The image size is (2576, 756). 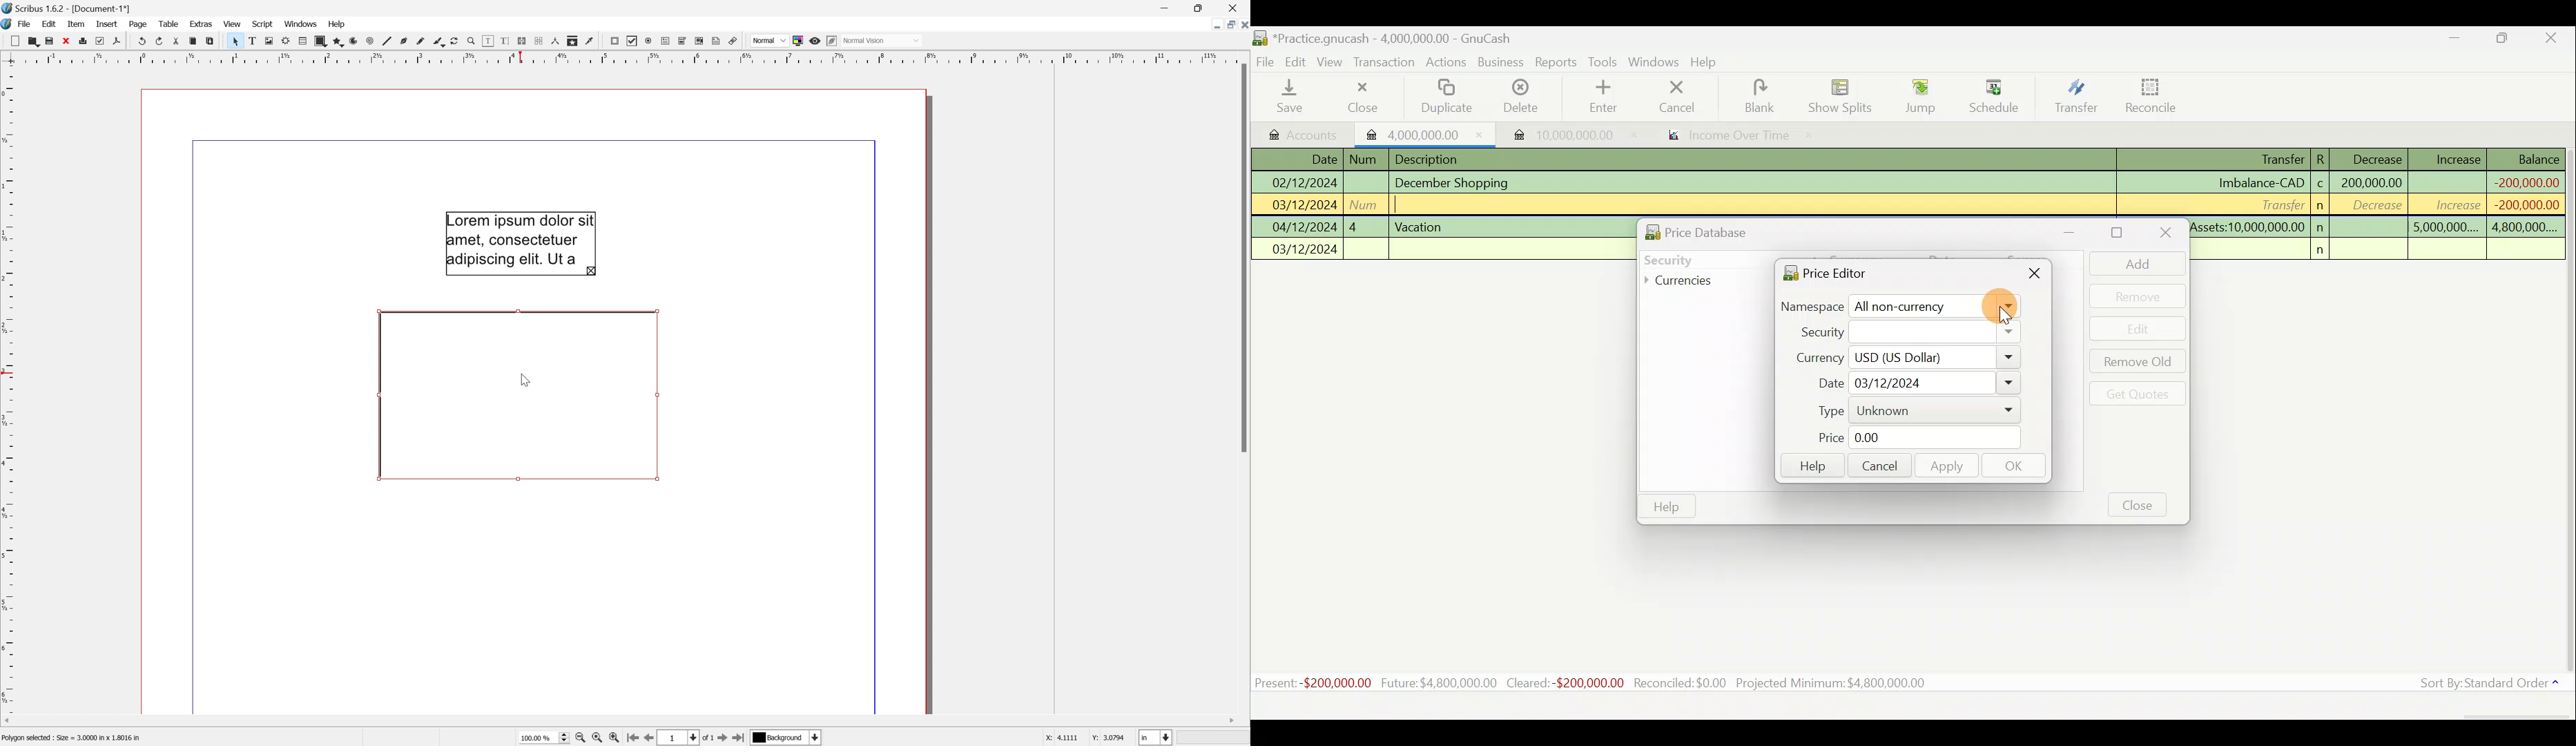 What do you see at coordinates (633, 41) in the screenshot?
I see `PDF Checkbox` at bounding box center [633, 41].